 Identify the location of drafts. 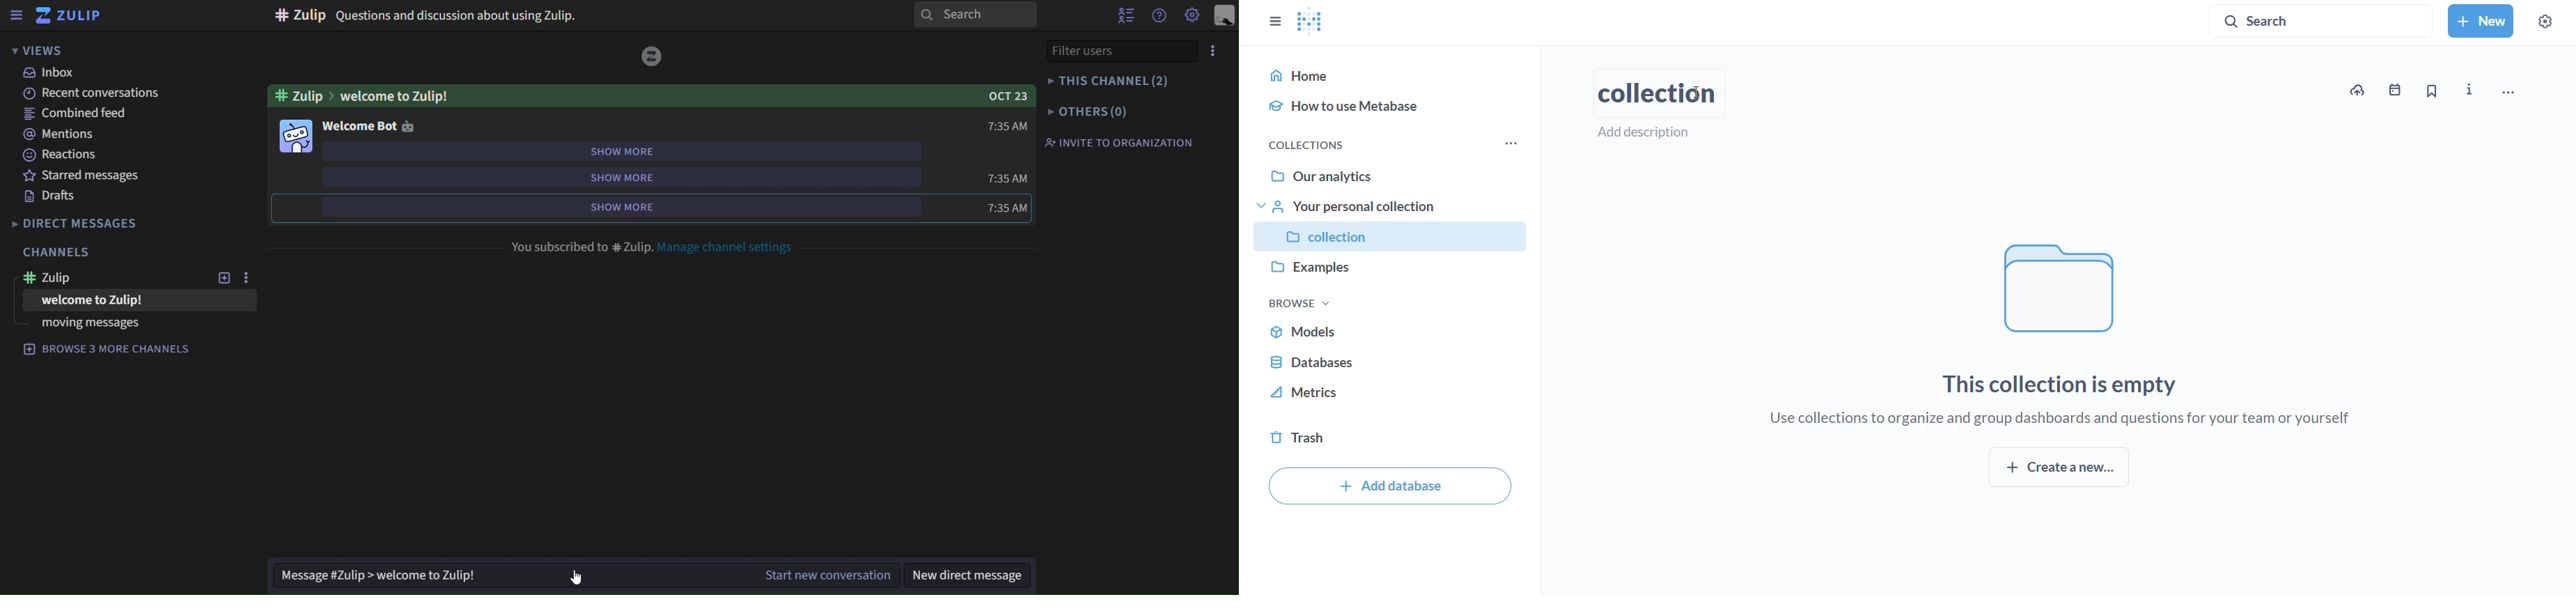
(50, 196).